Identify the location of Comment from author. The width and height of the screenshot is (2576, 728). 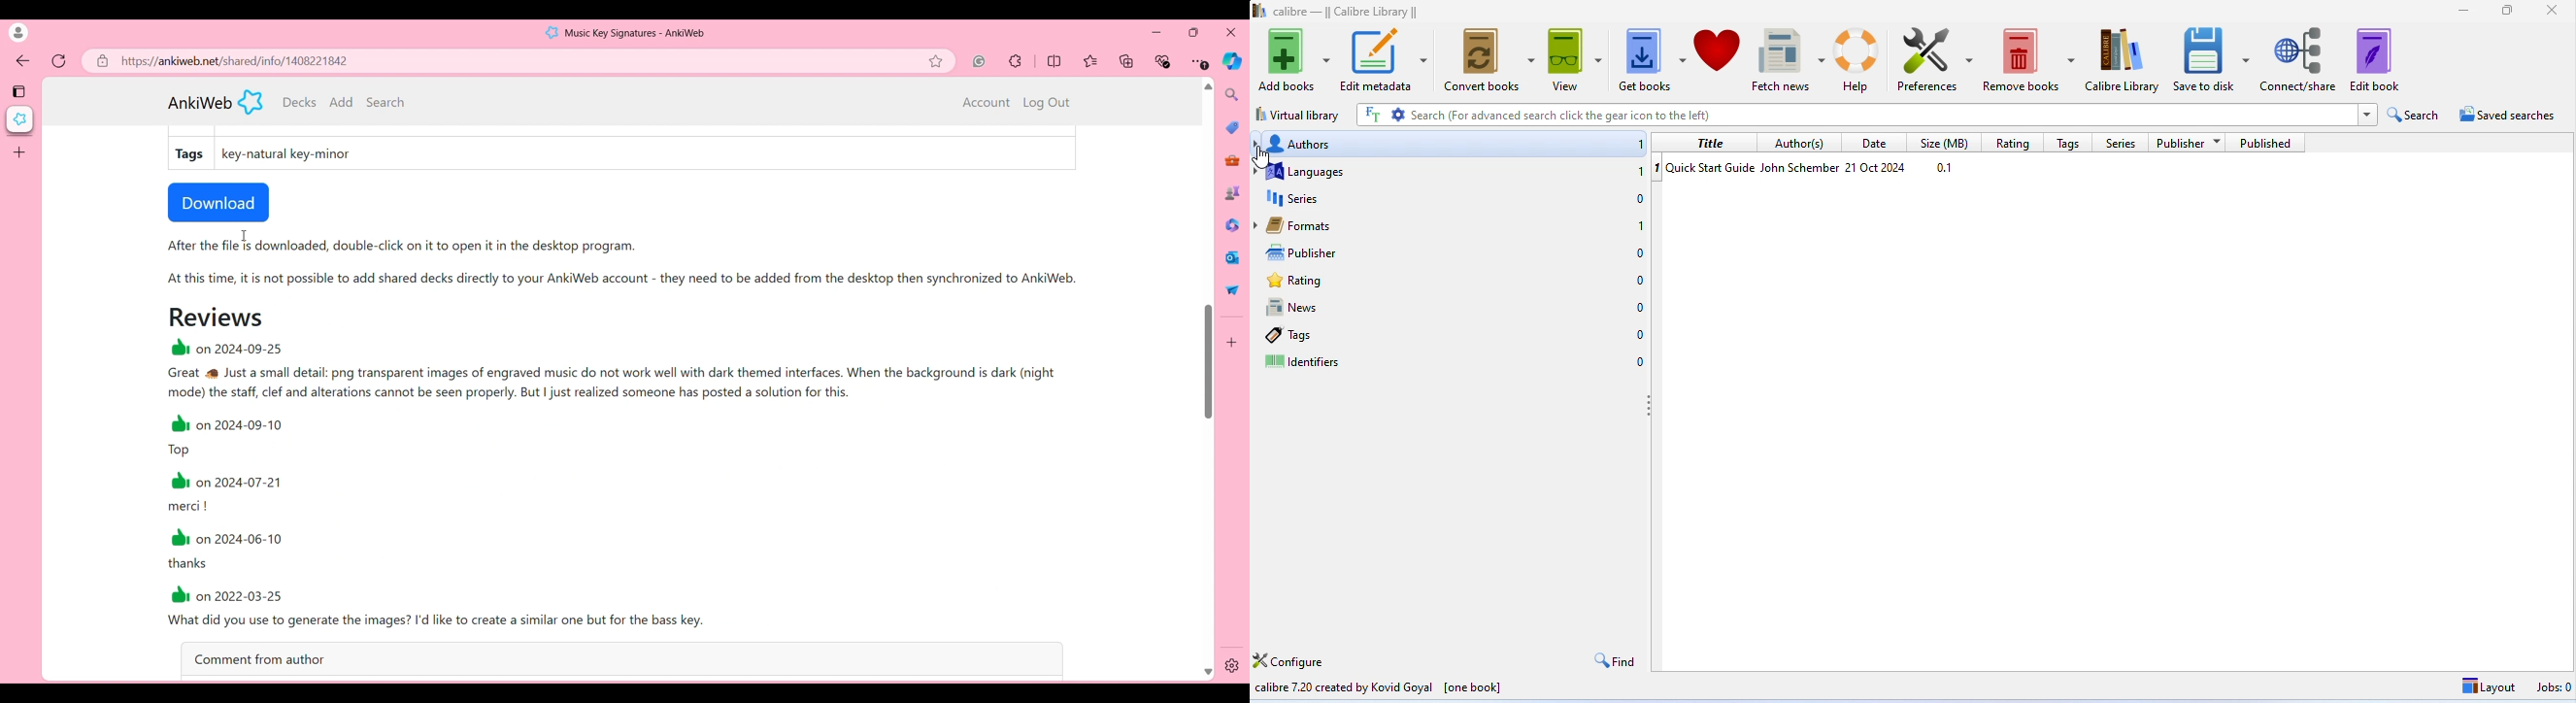
(622, 658).